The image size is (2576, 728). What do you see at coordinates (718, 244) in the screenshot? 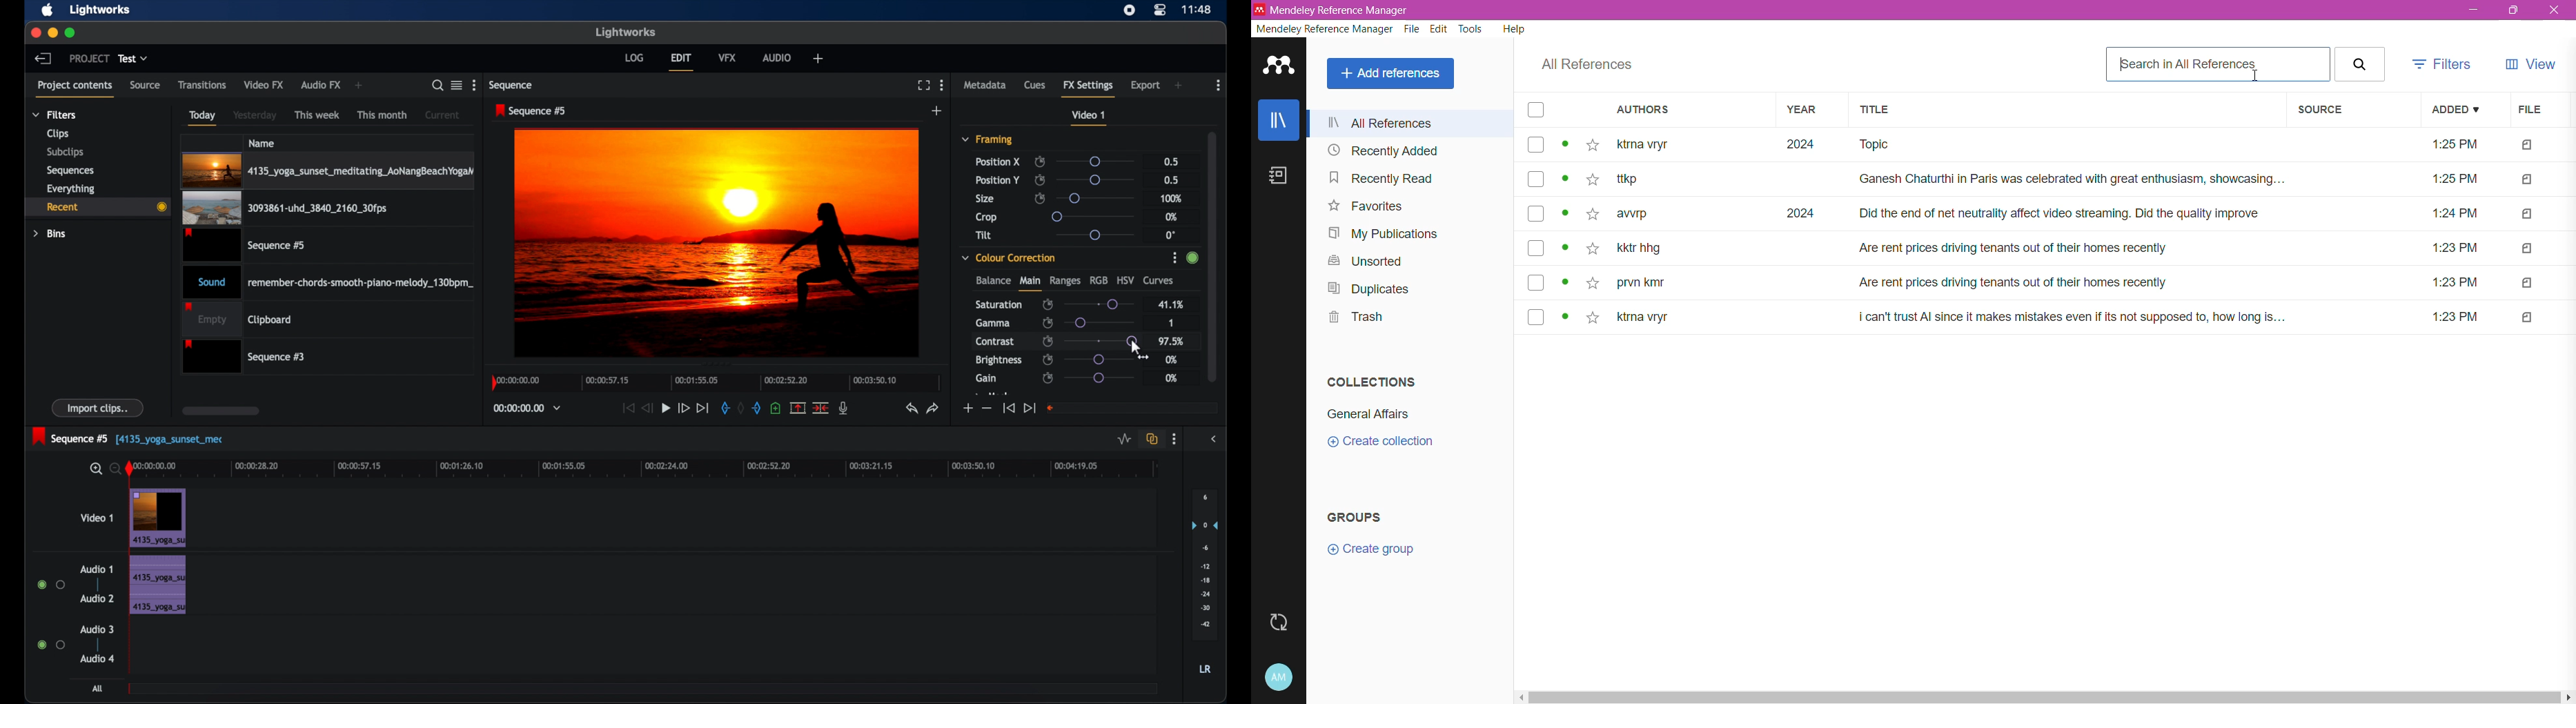
I see `video preview` at bounding box center [718, 244].